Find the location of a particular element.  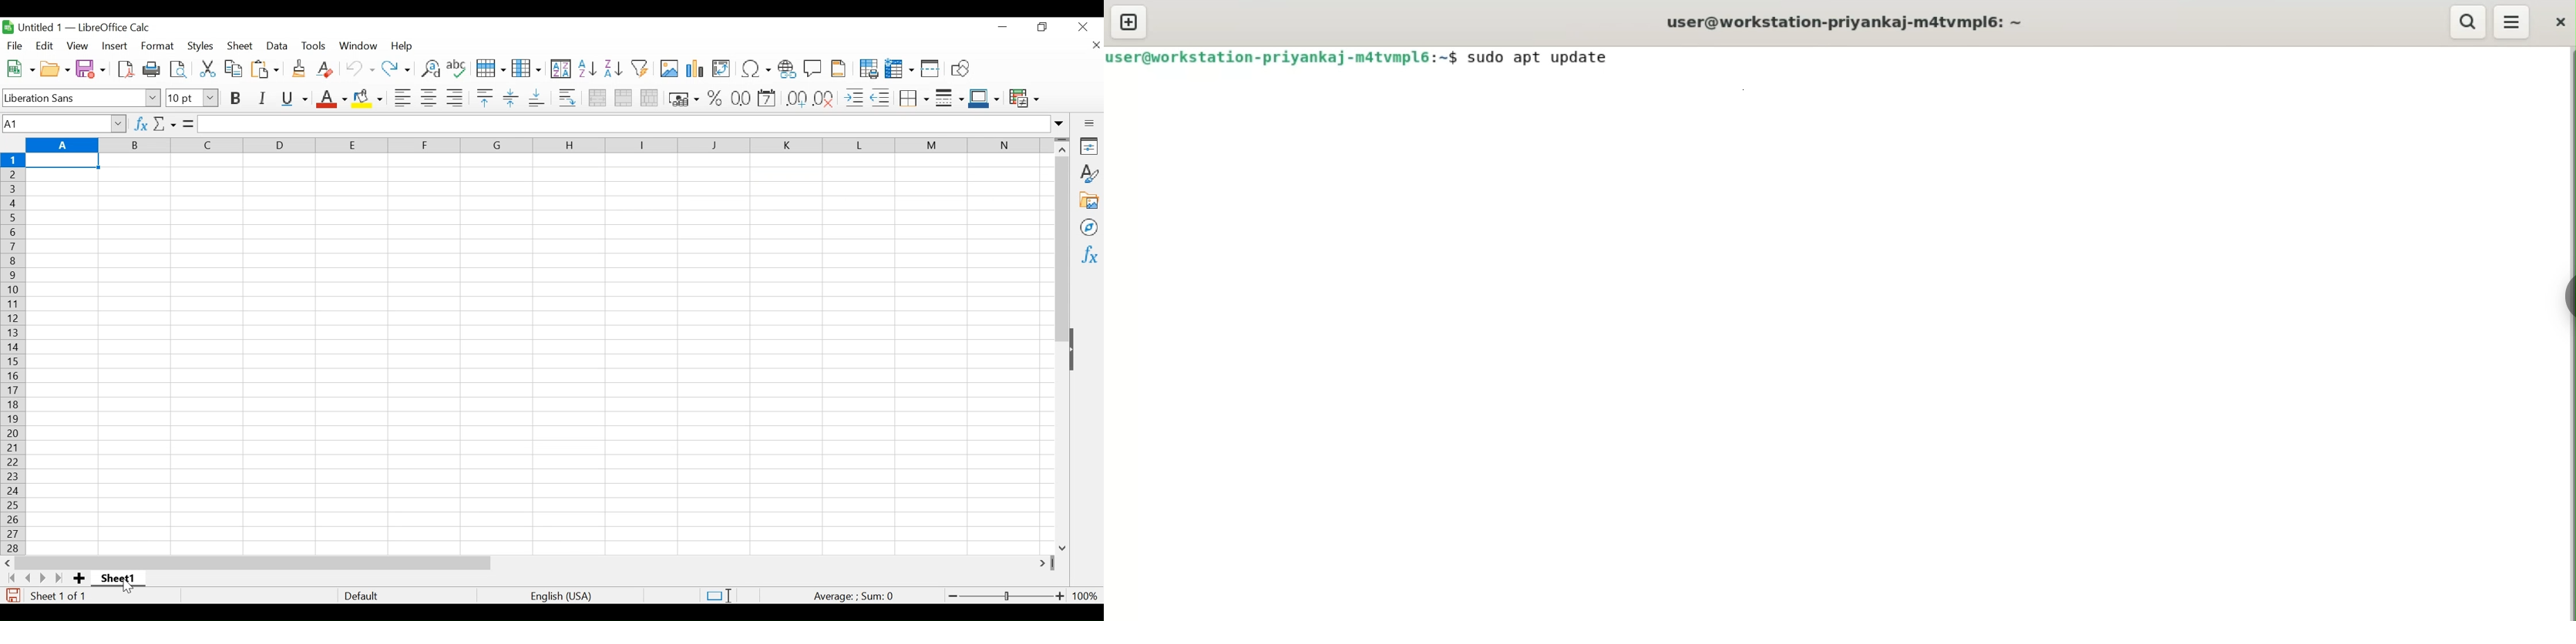

View is located at coordinates (78, 45).